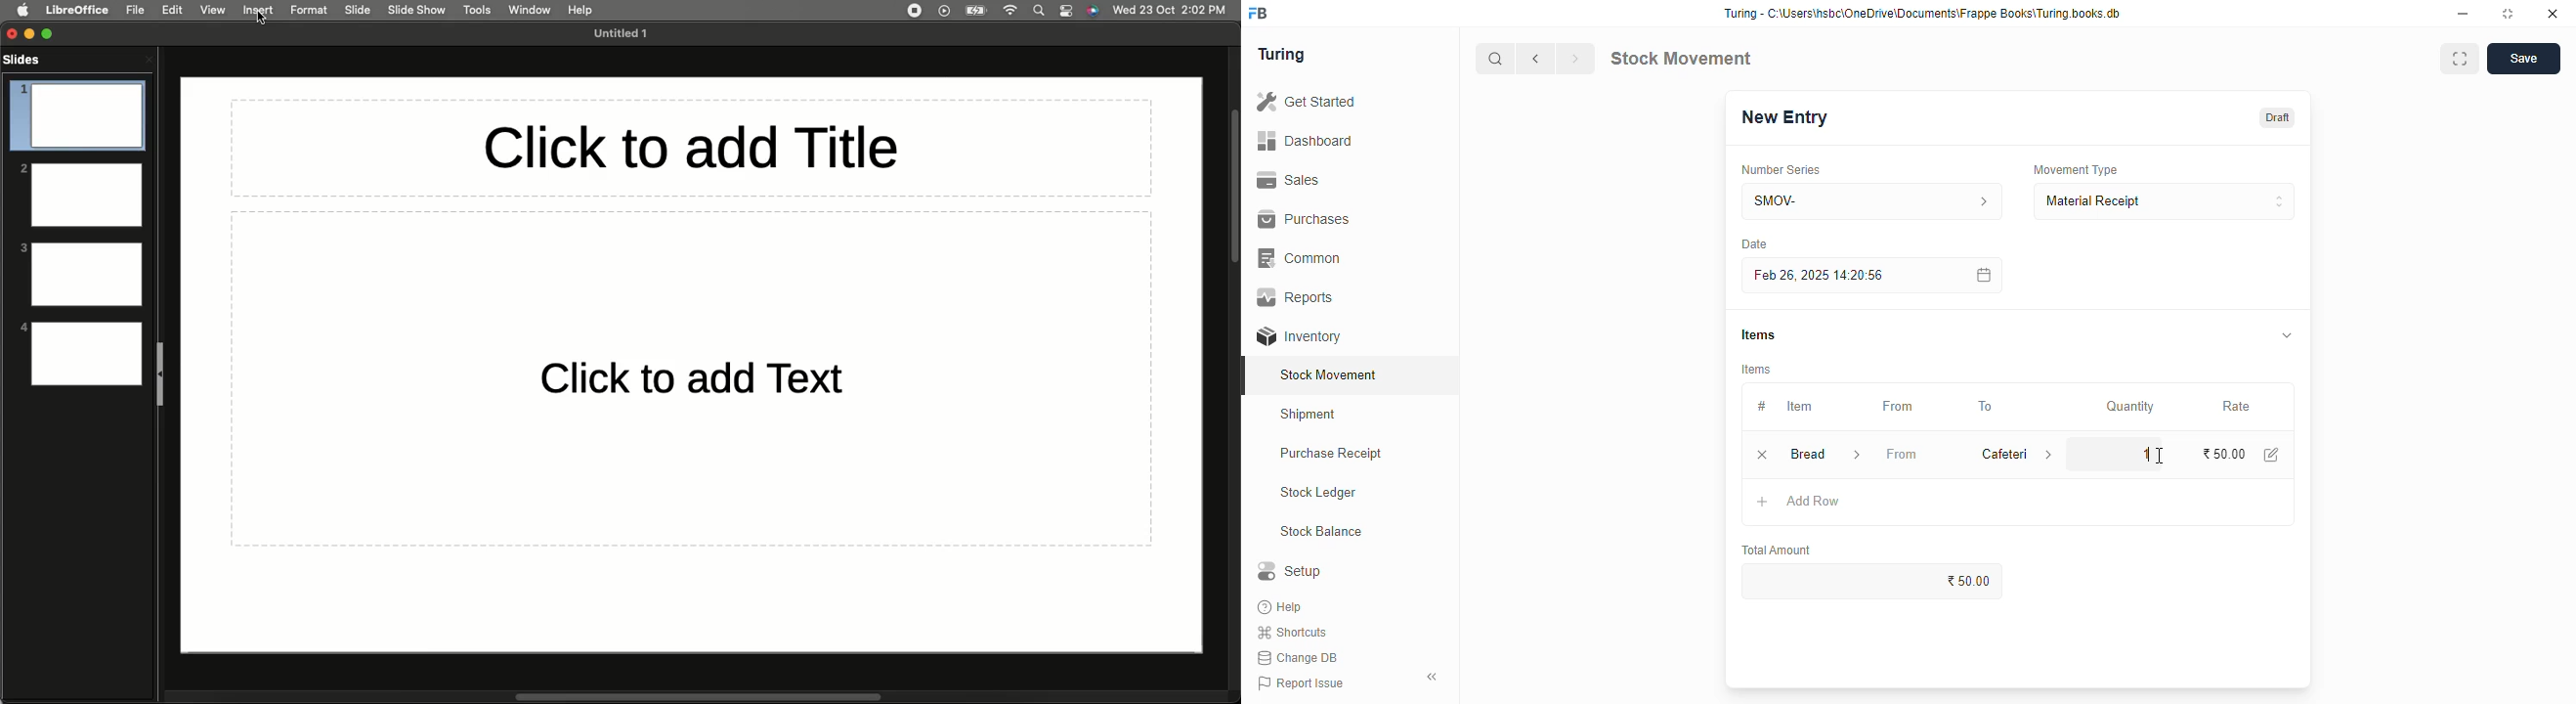  Describe the element at coordinates (80, 353) in the screenshot. I see `4` at that location.